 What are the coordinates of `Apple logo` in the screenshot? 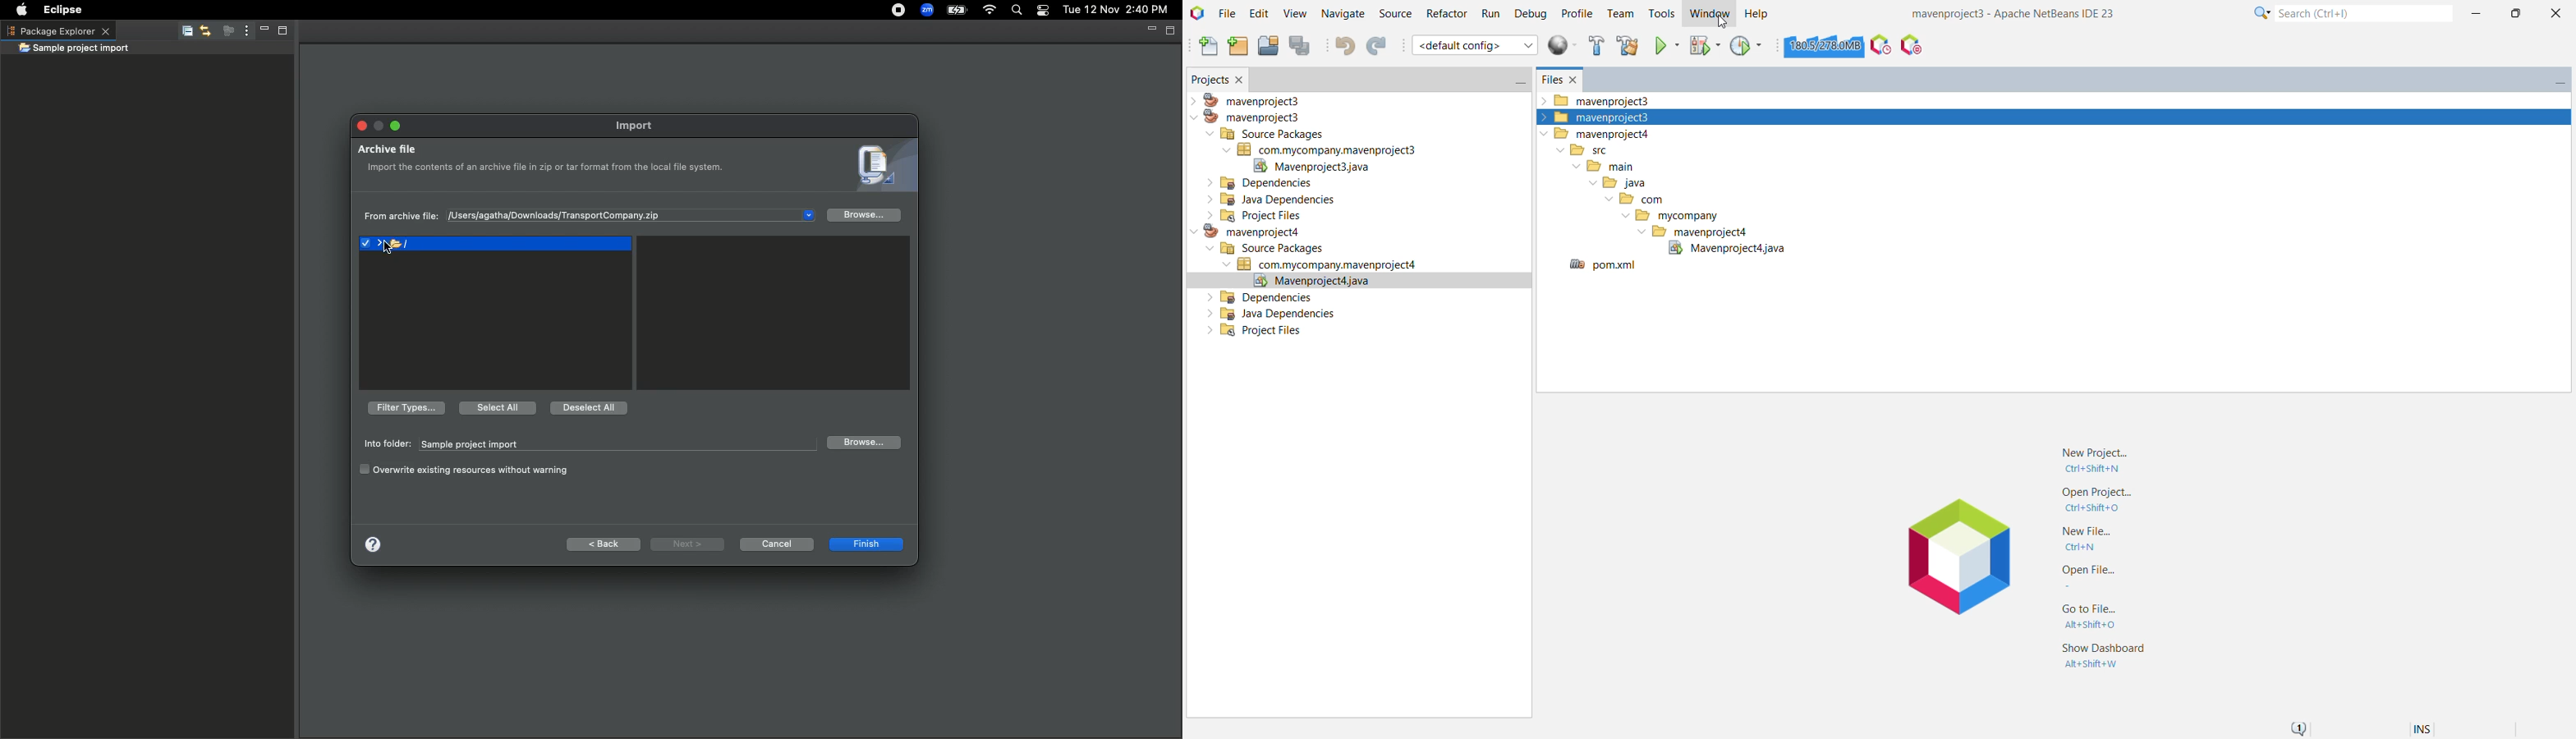 It's located at (21, 8).